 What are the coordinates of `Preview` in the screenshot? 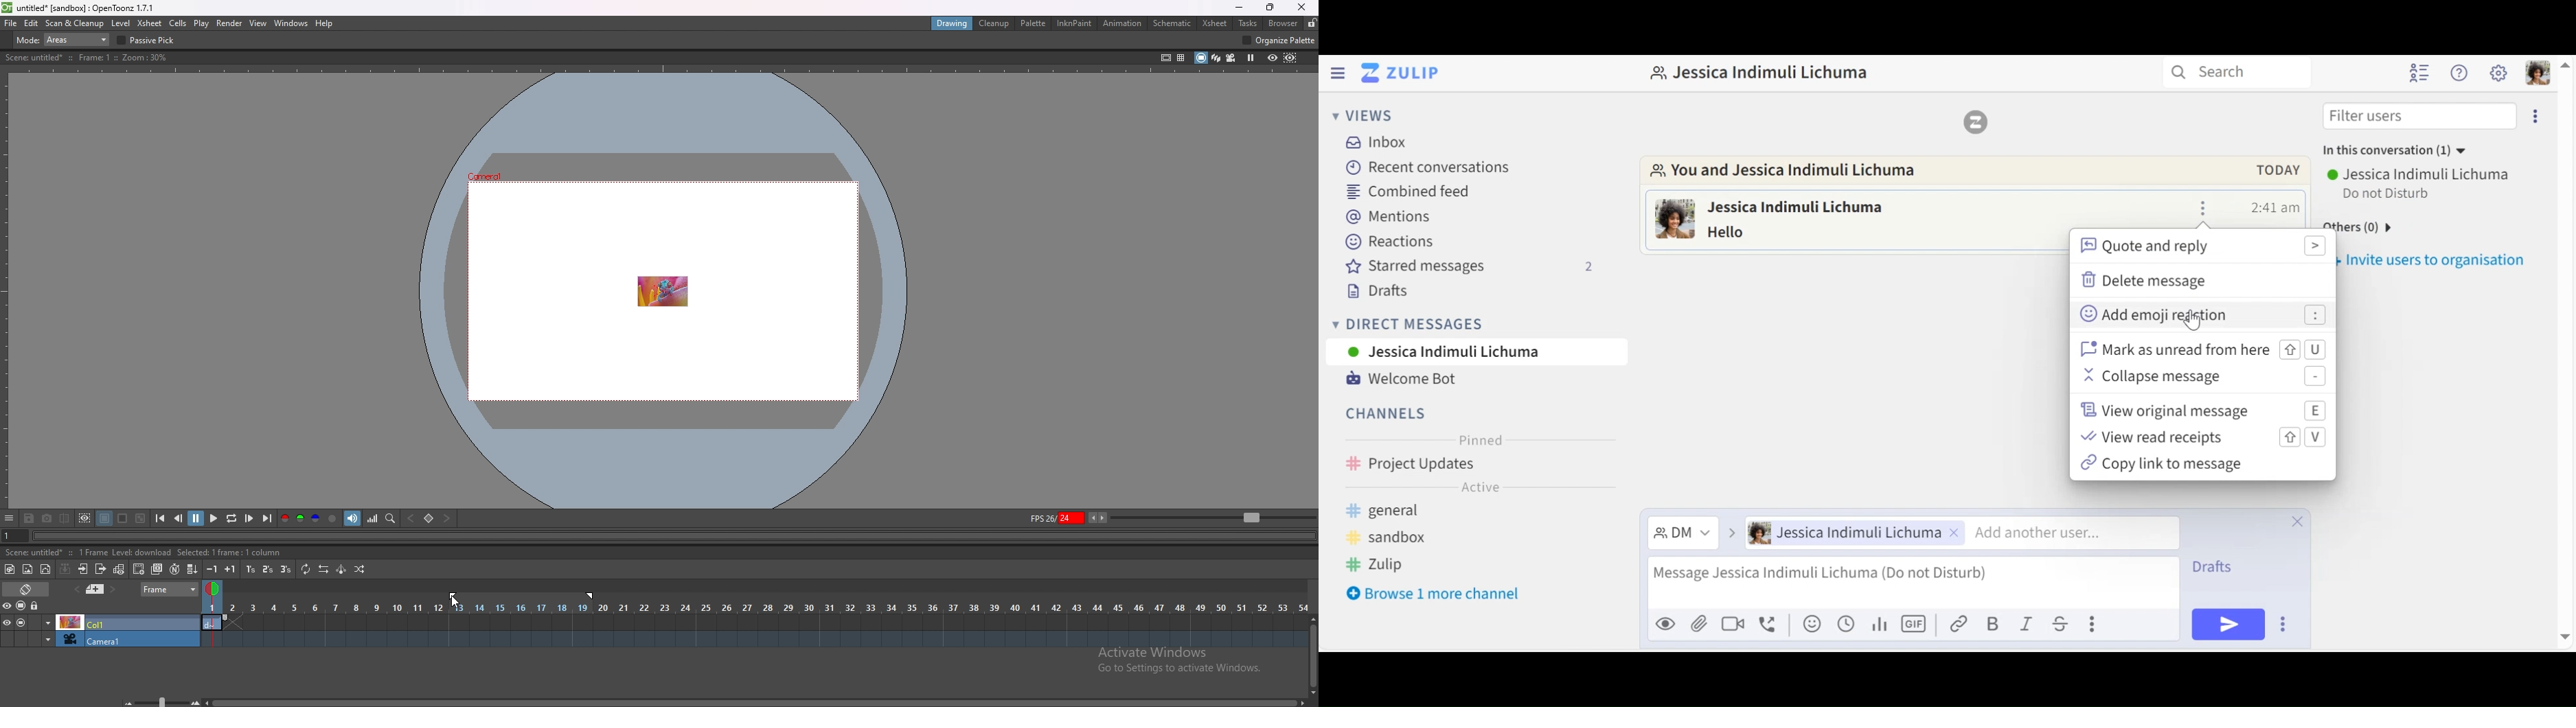 It's located at (1666, 626).